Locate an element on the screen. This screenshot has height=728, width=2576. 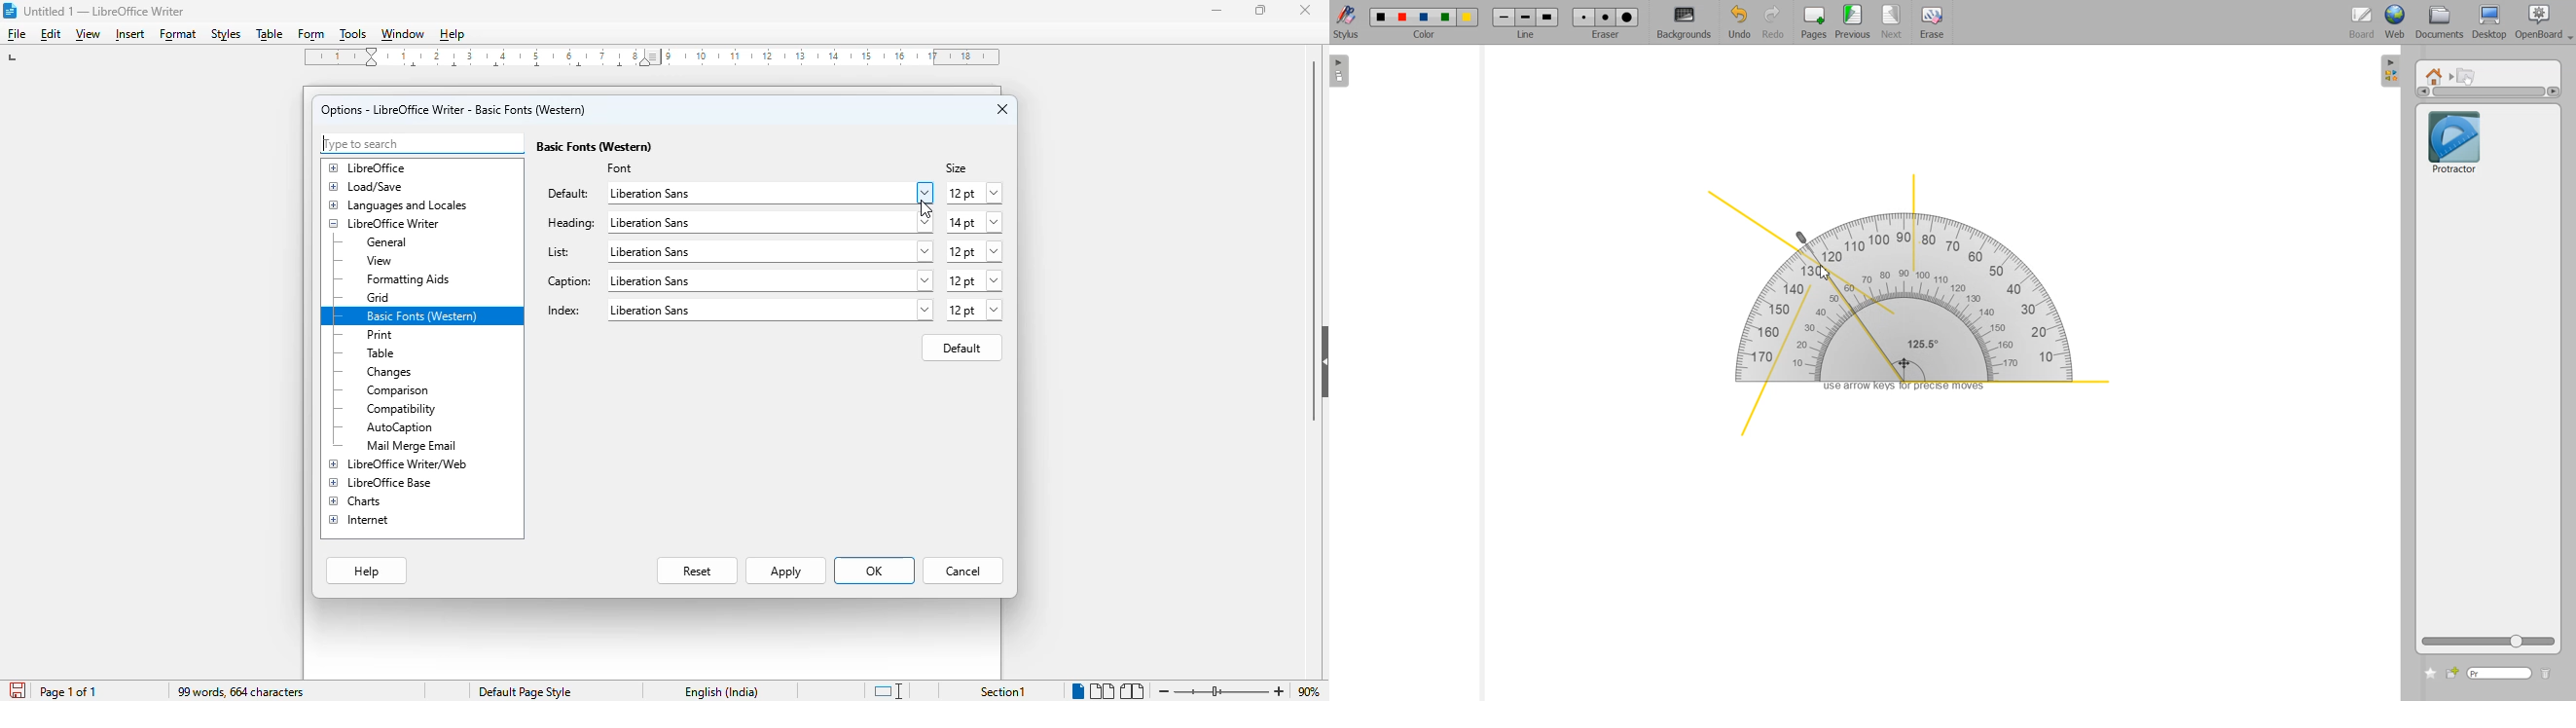
view is located at coordinates (381, 261).